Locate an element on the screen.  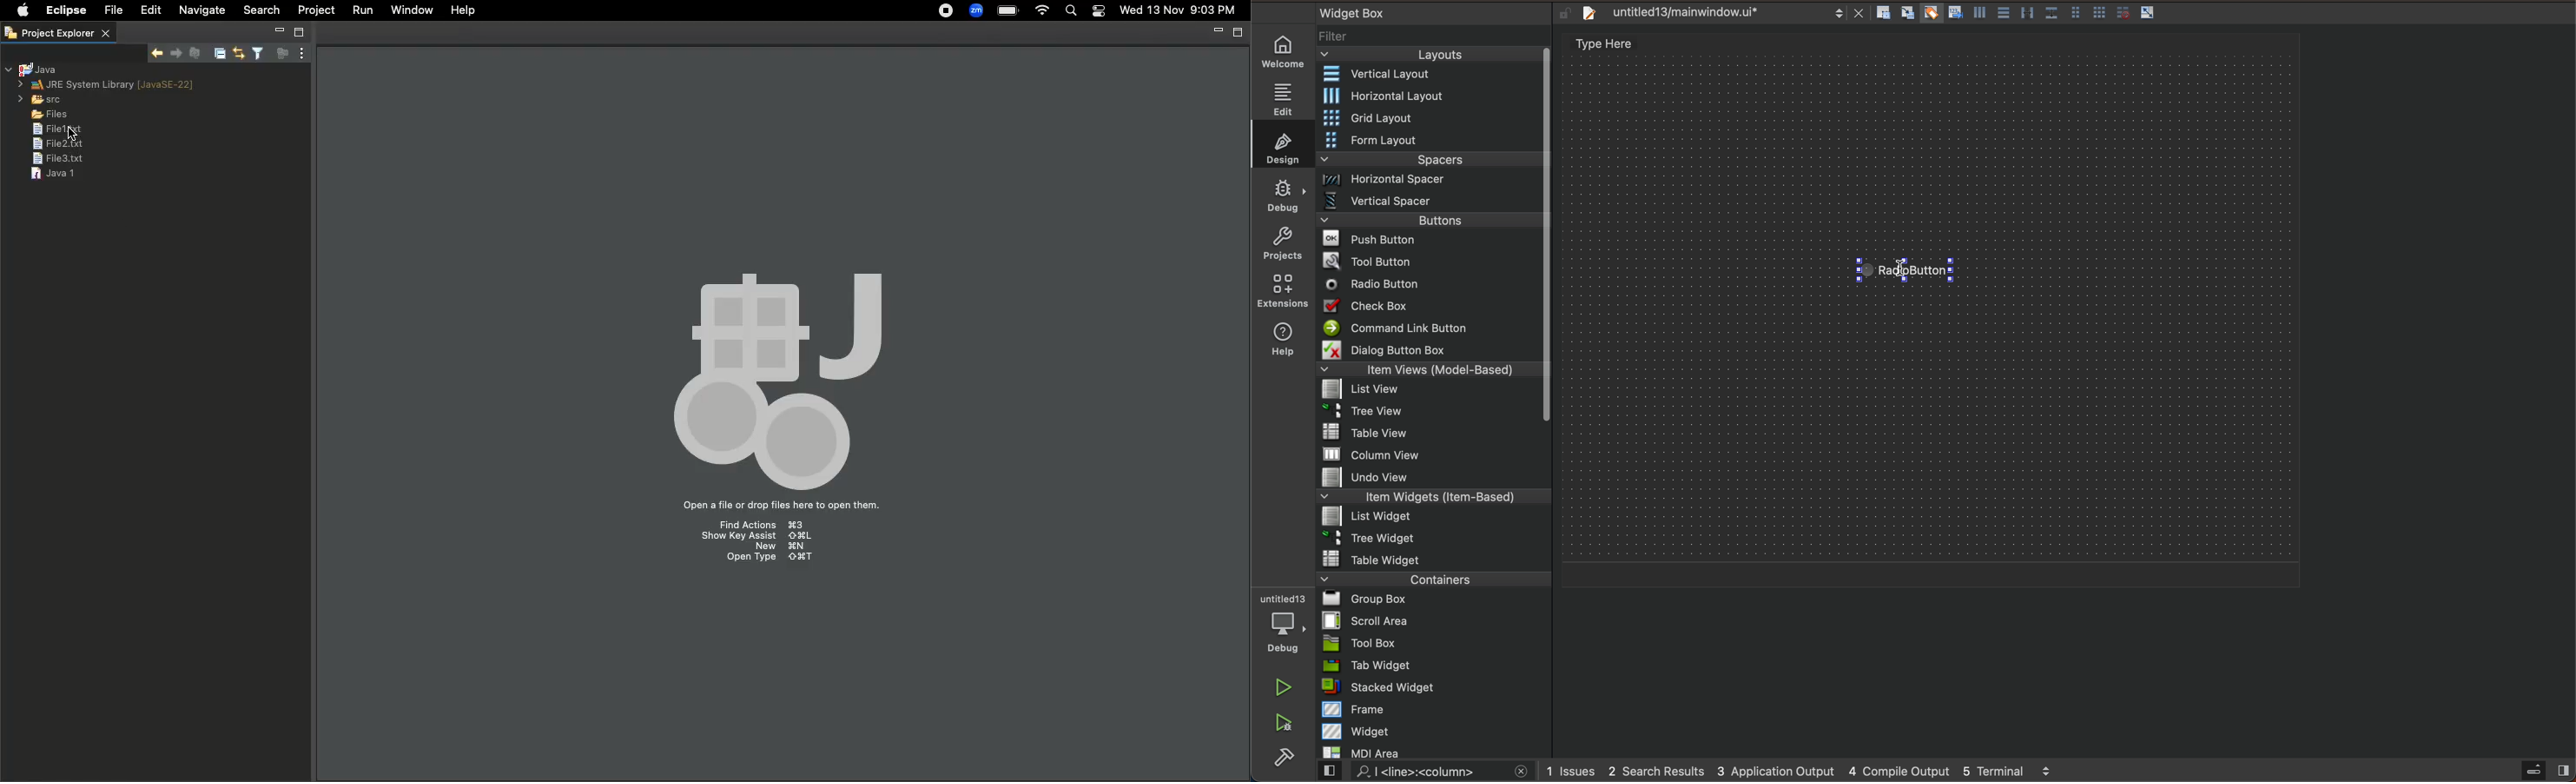
sidebar  is located at coordinates (2536, 771).